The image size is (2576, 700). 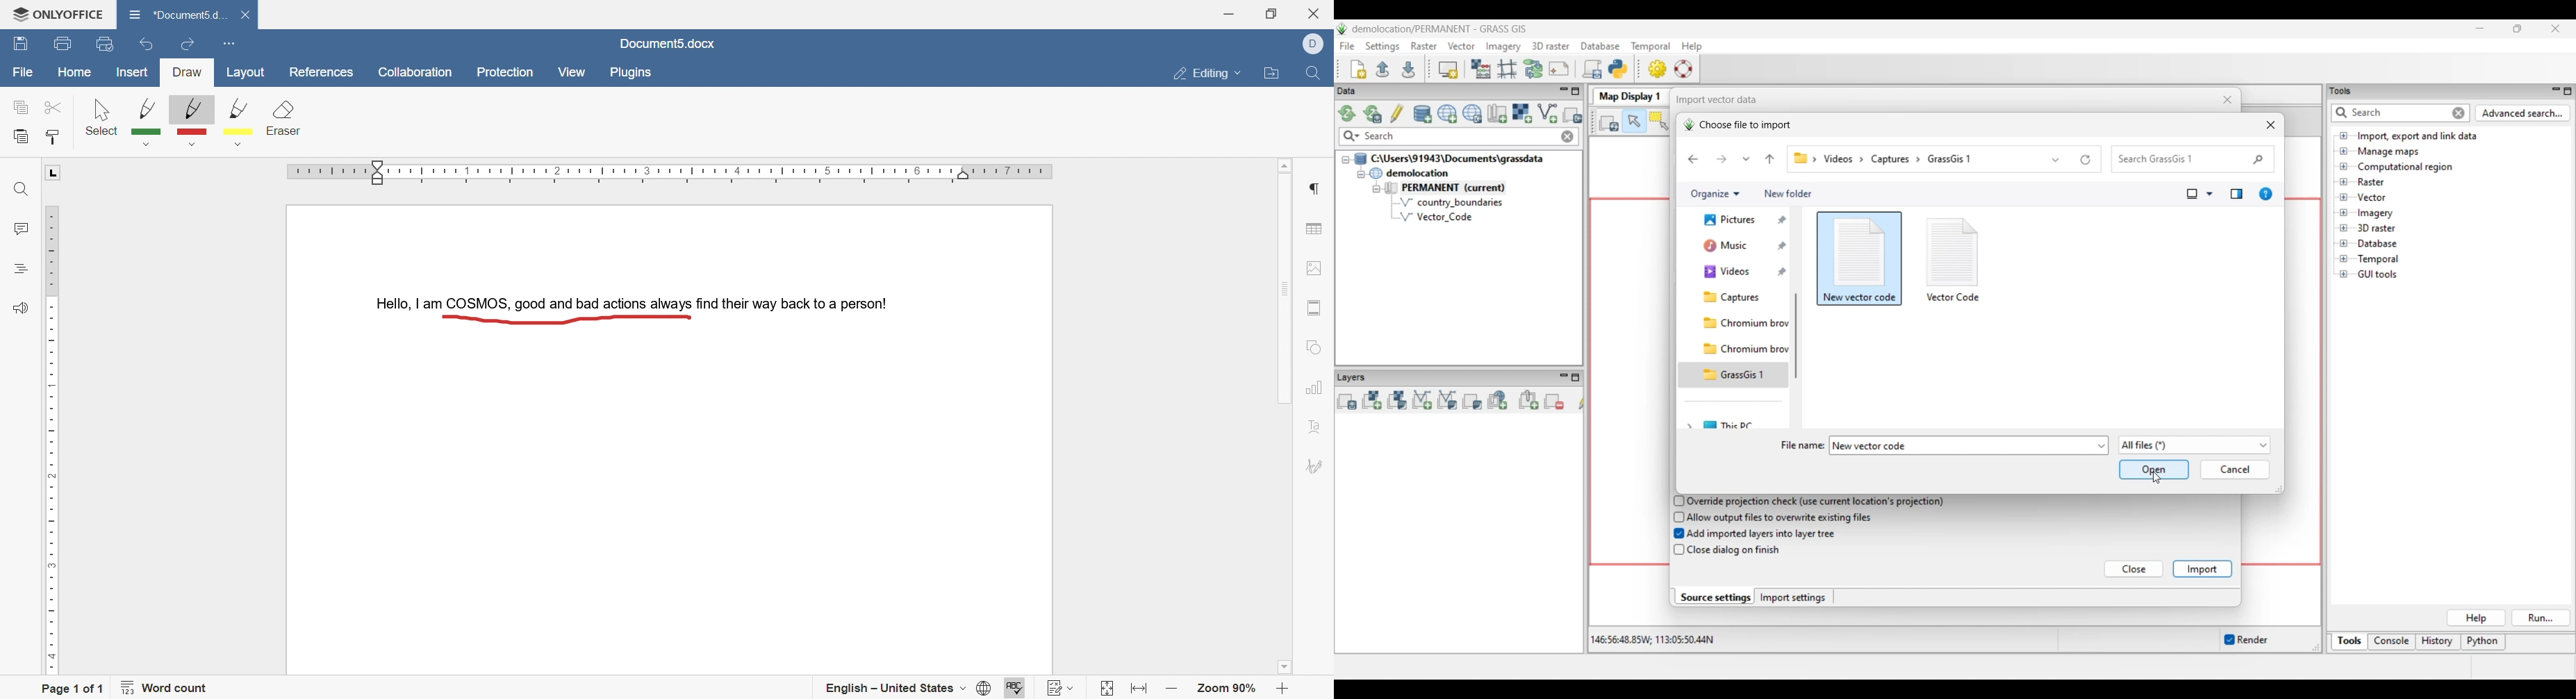 I want to click on spell checking, so click(x=1013, y=686).